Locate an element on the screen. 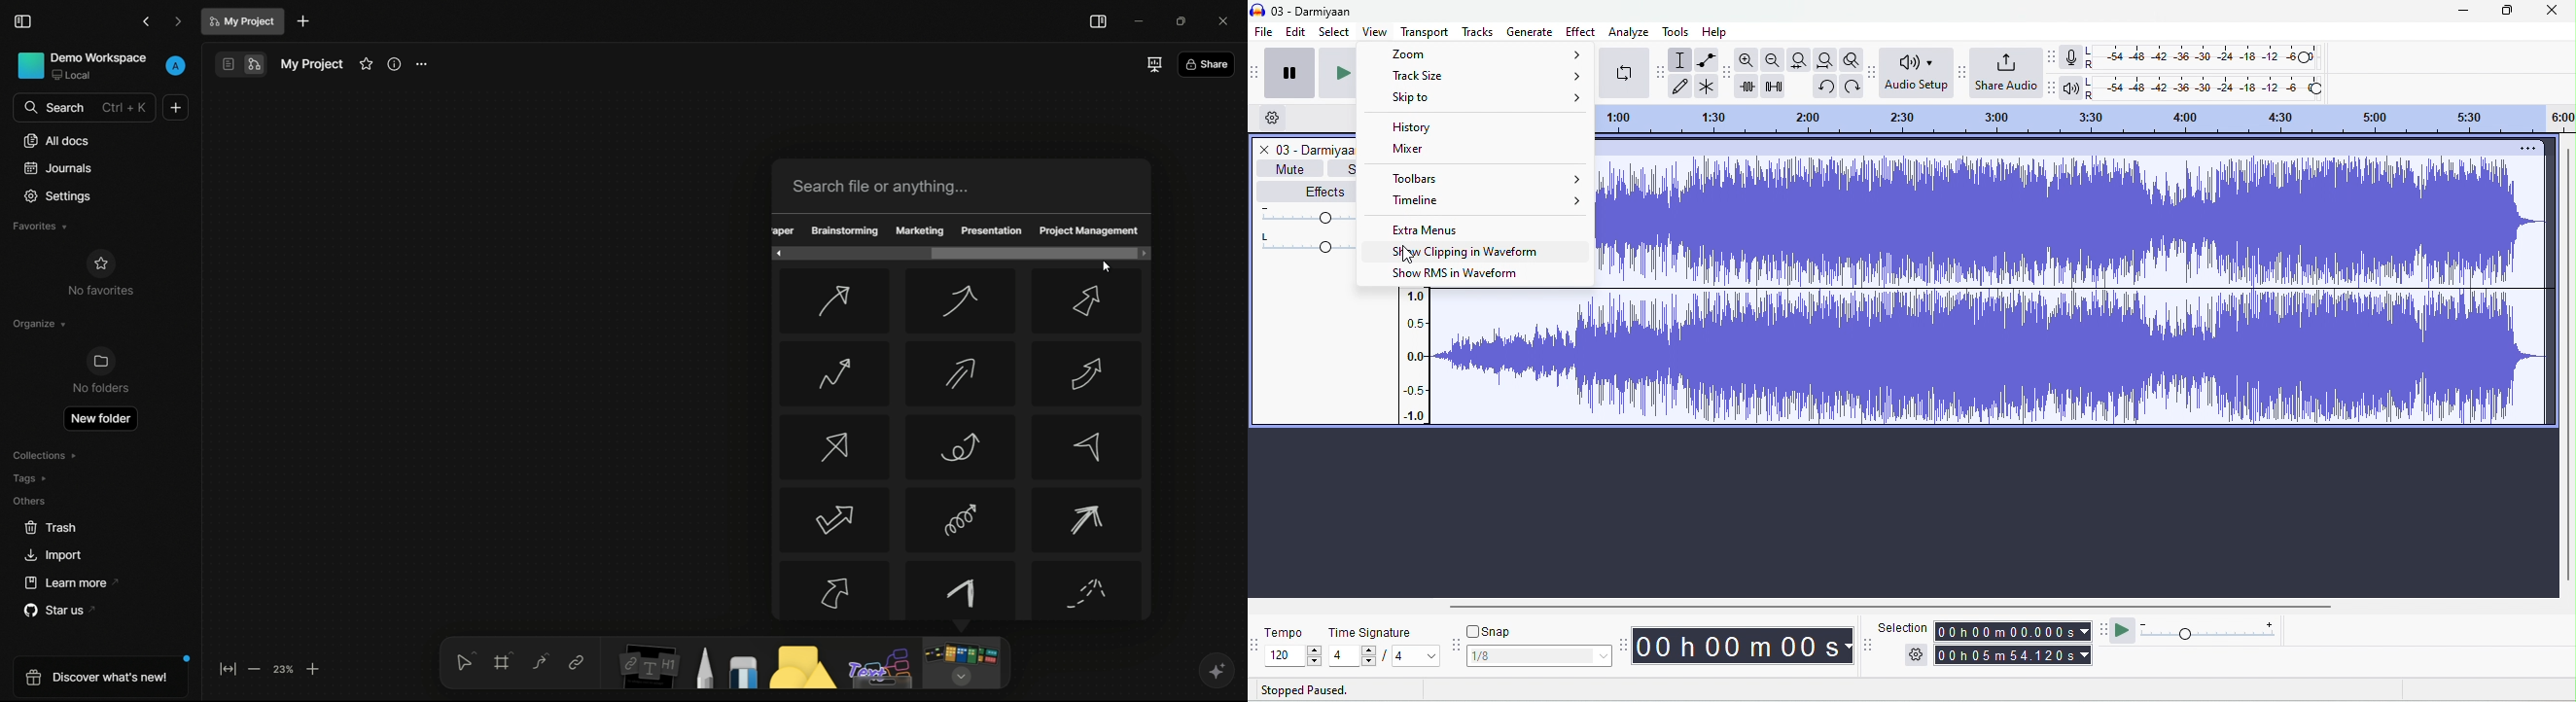  transport is located at coordinates (1425, 31).